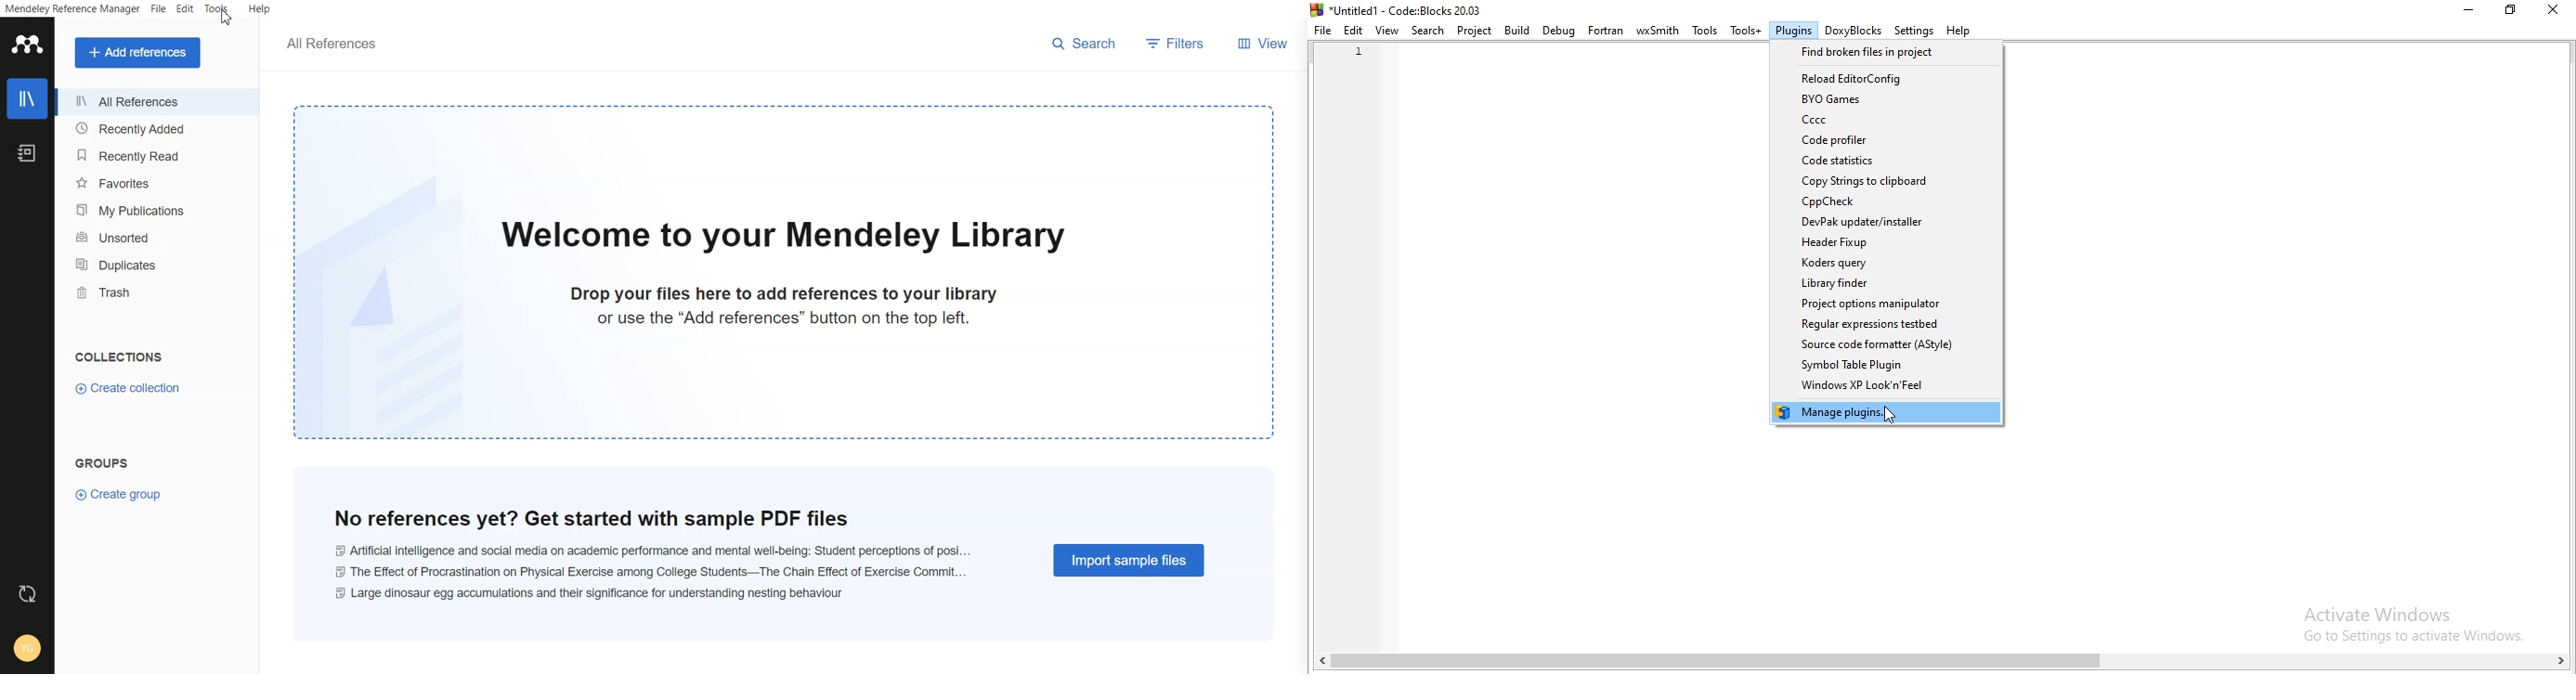  I want to click on Fortran, so click(1606, 32).